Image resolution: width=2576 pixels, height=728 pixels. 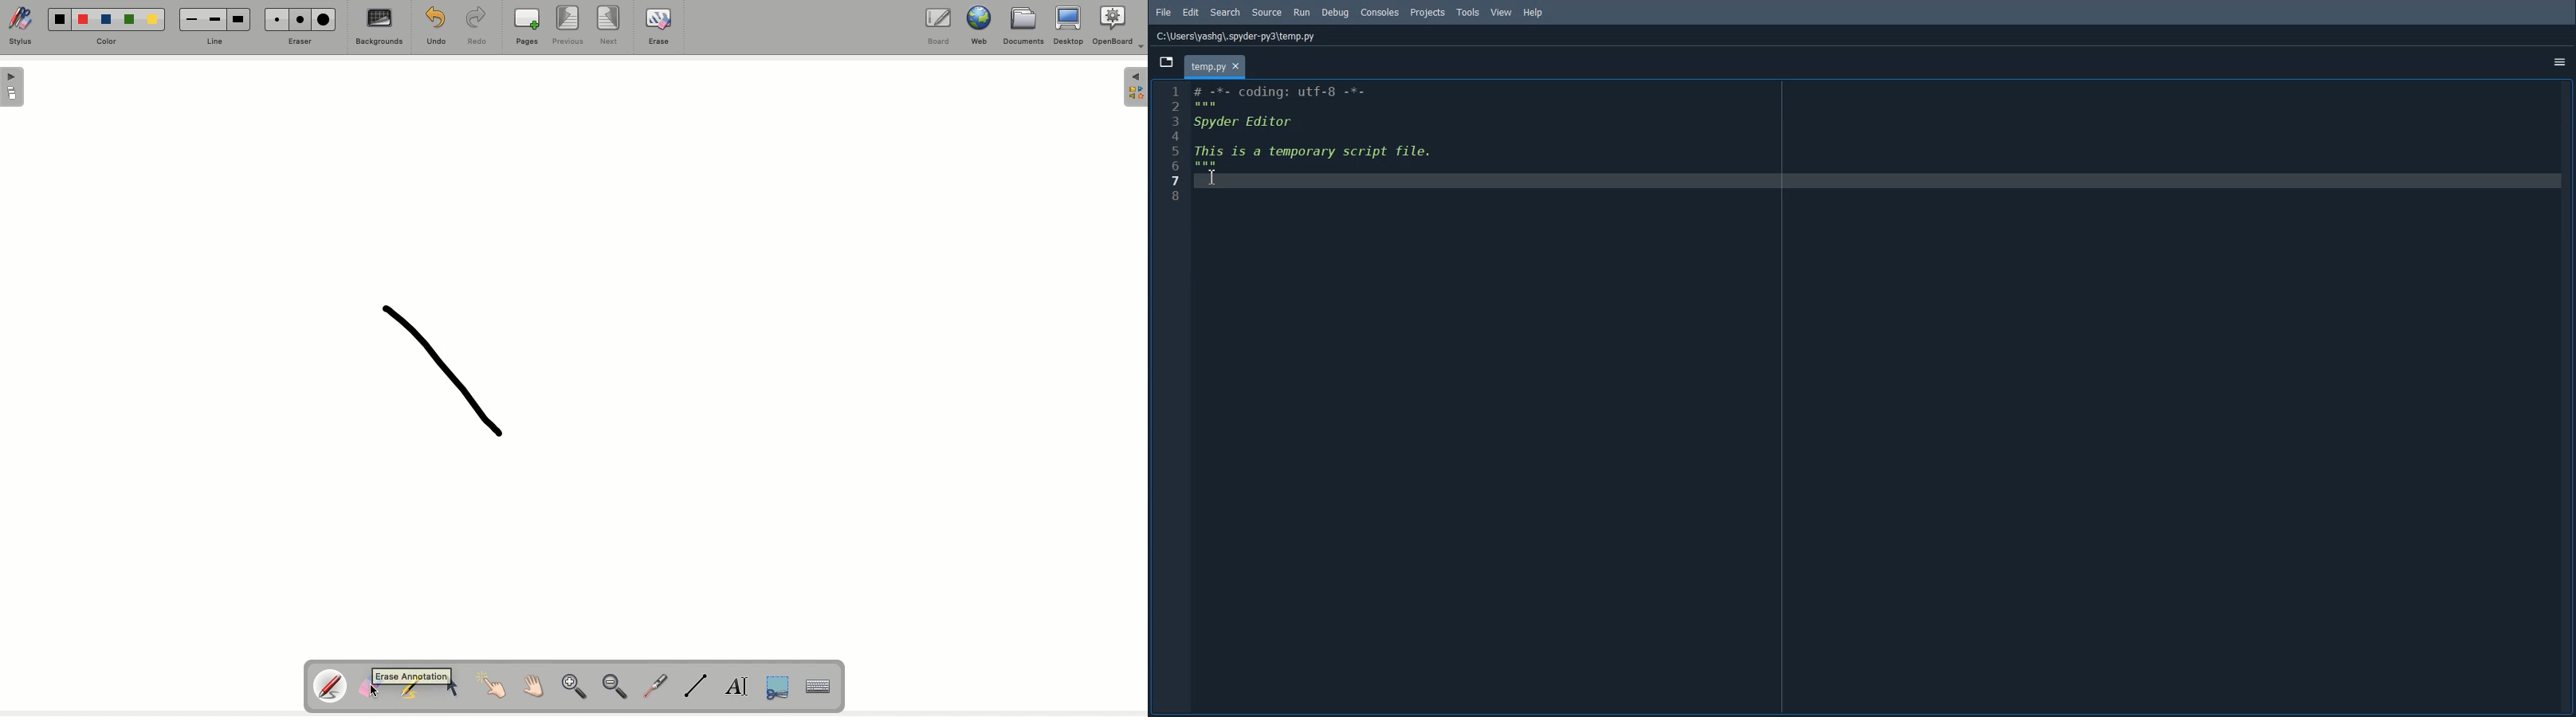 I want to click on Web, so click(x=981, y=26).